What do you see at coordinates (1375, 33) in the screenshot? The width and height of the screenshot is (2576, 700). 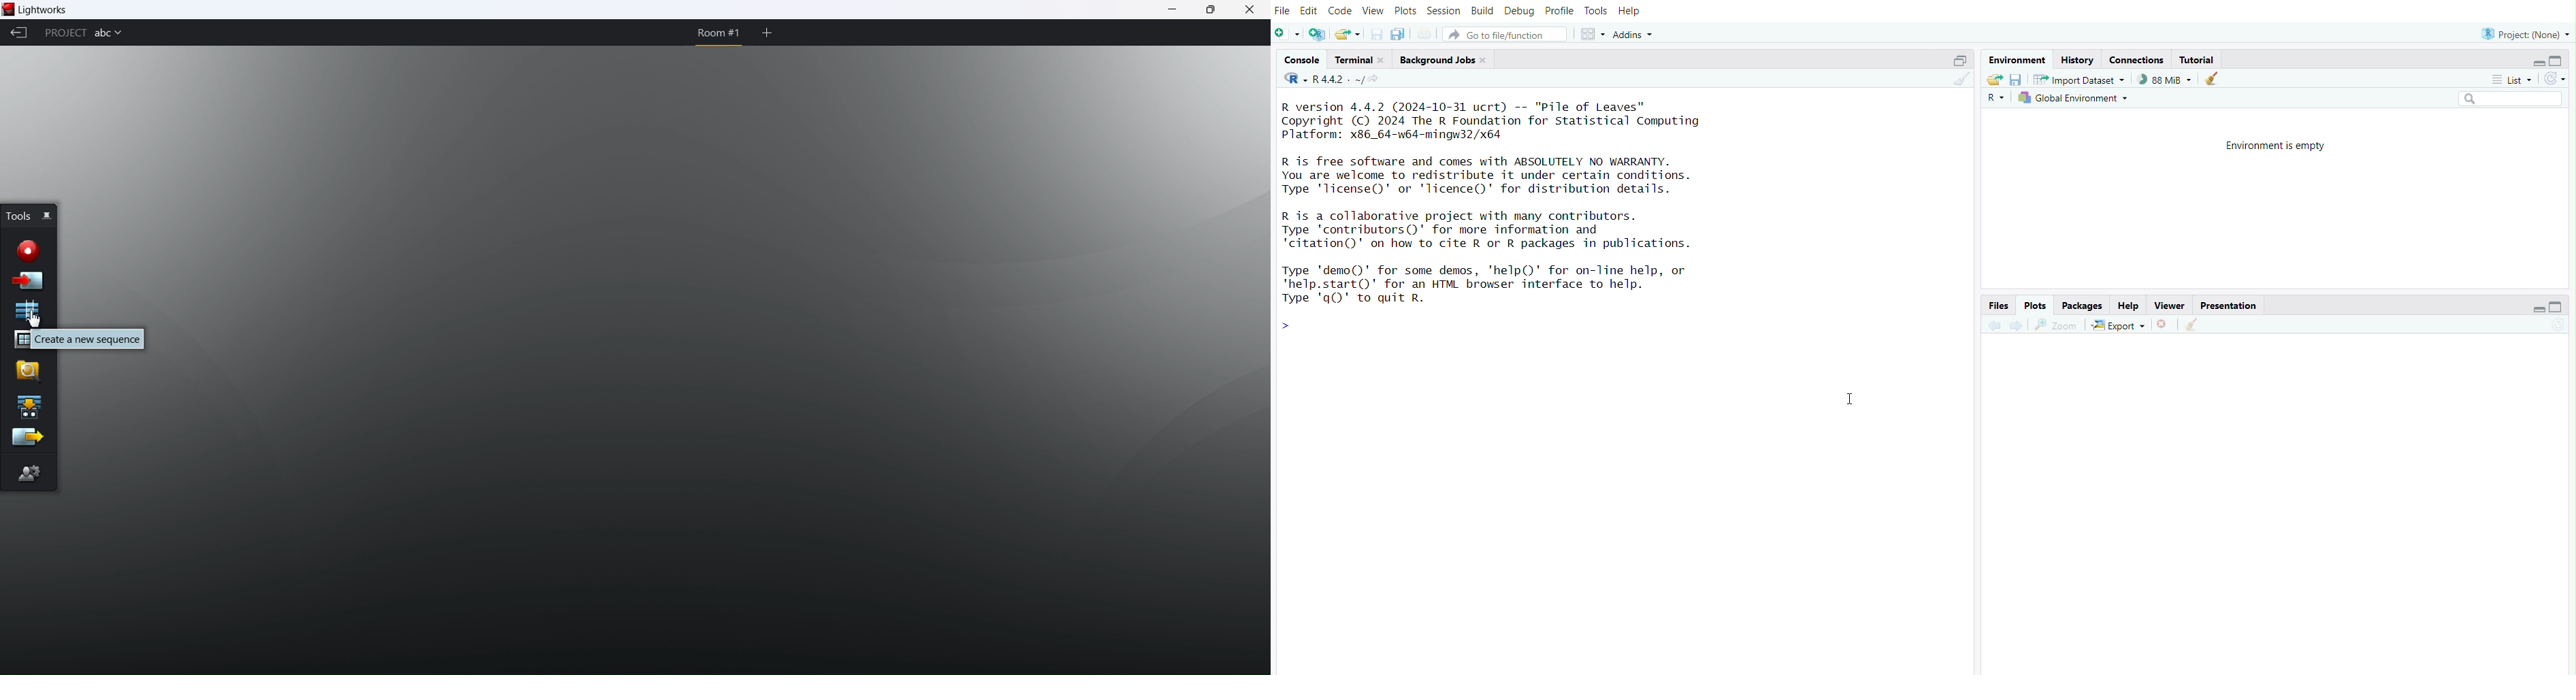 I see `save current document` at bounding box center [1375, 33].